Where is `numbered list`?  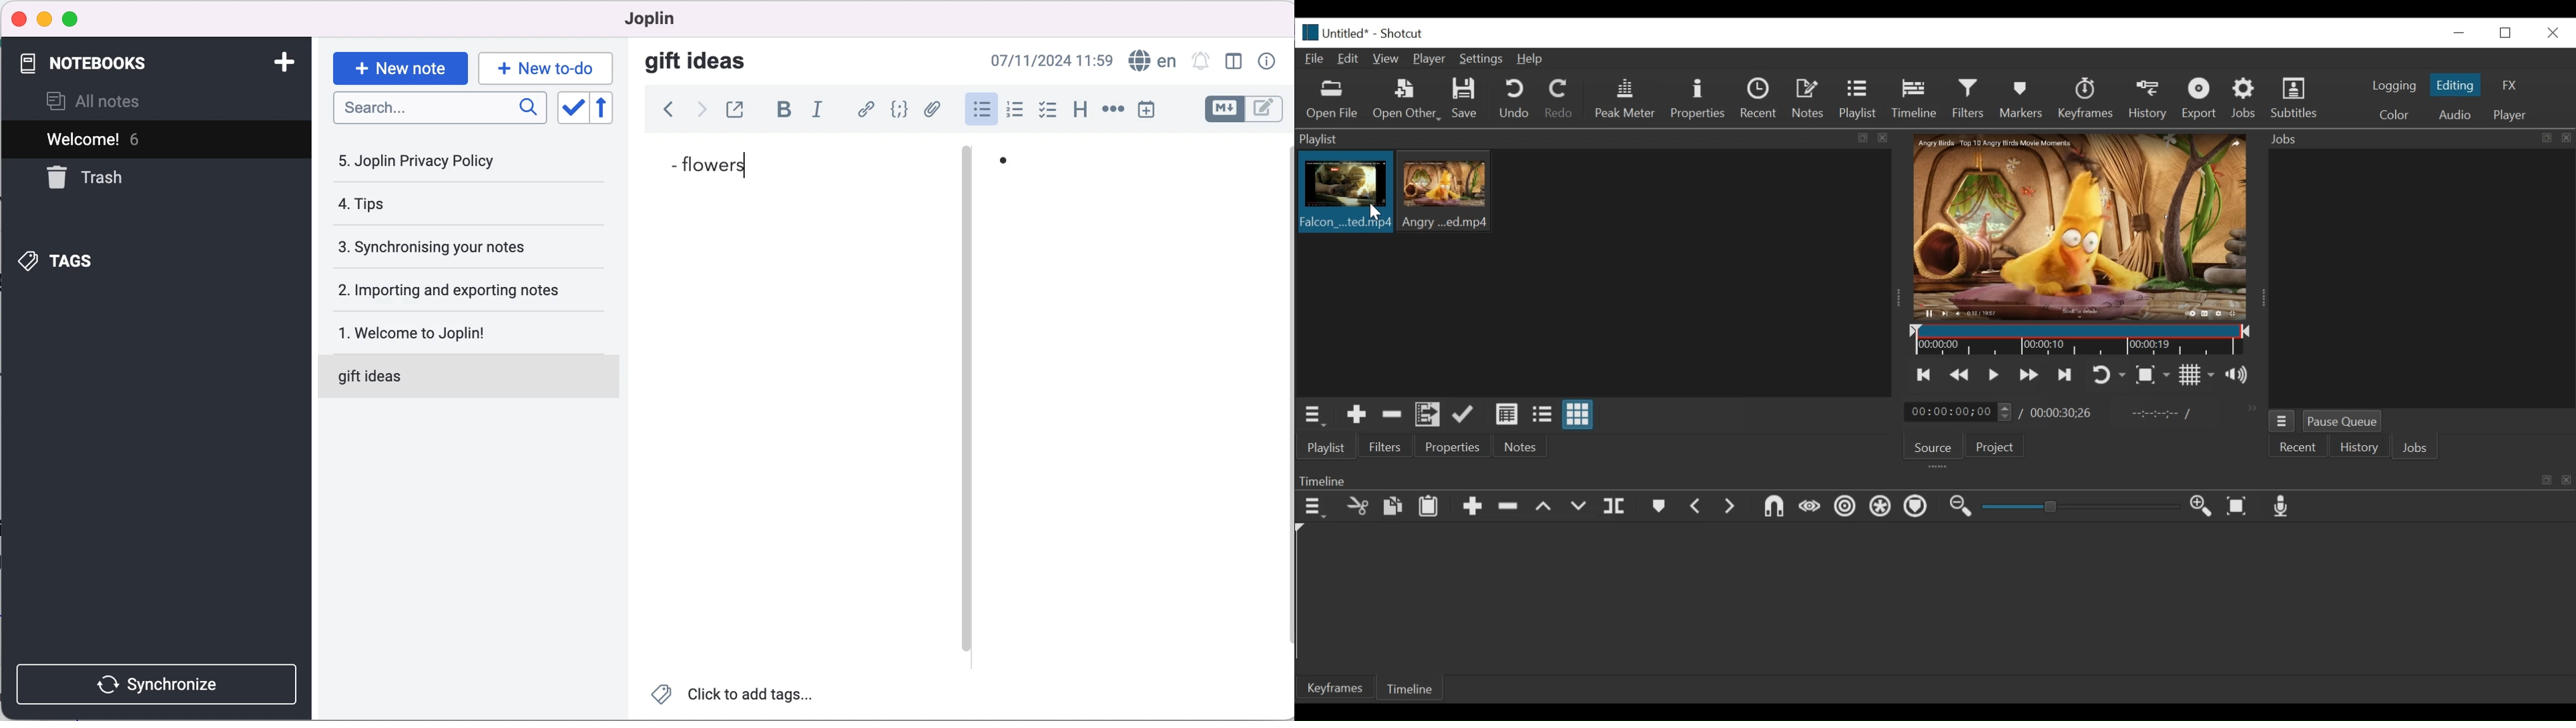 numbered list is located at coordinates (1015, 110).